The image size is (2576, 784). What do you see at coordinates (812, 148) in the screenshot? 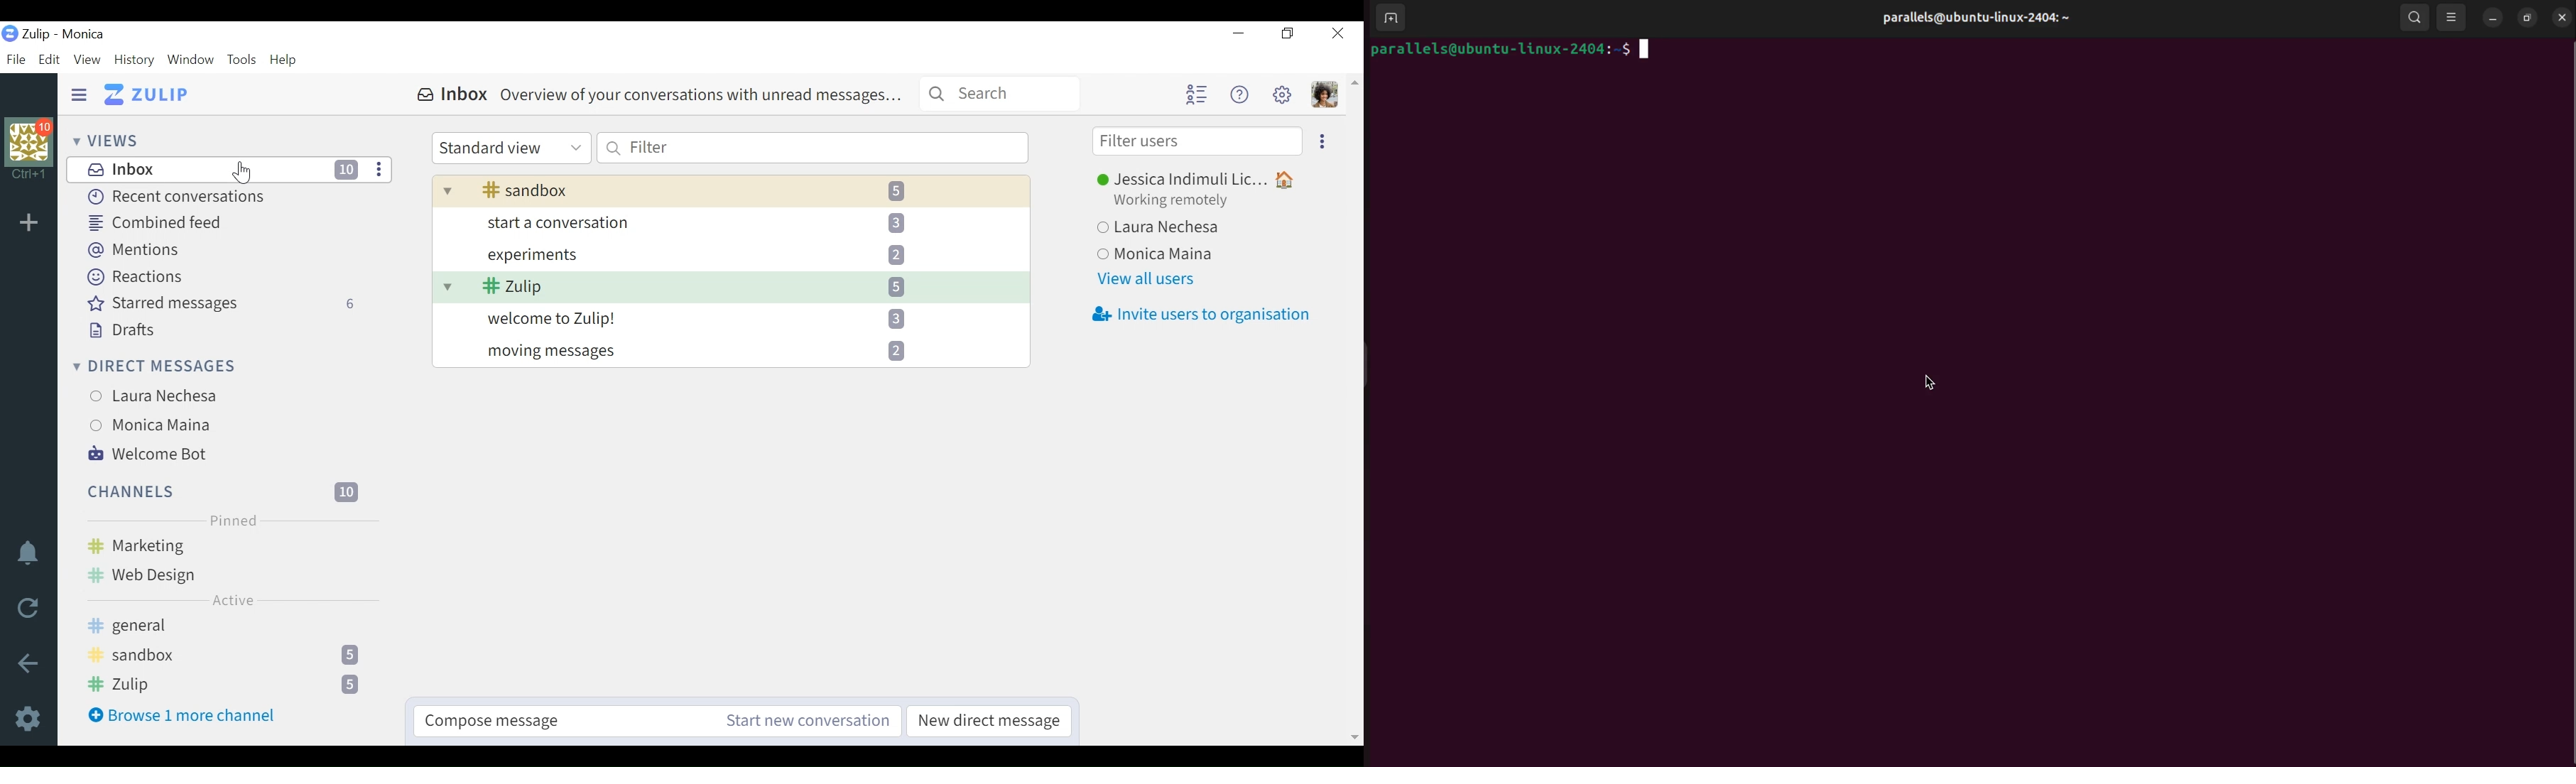
I see `Filter` at bounding box center [812, 148].